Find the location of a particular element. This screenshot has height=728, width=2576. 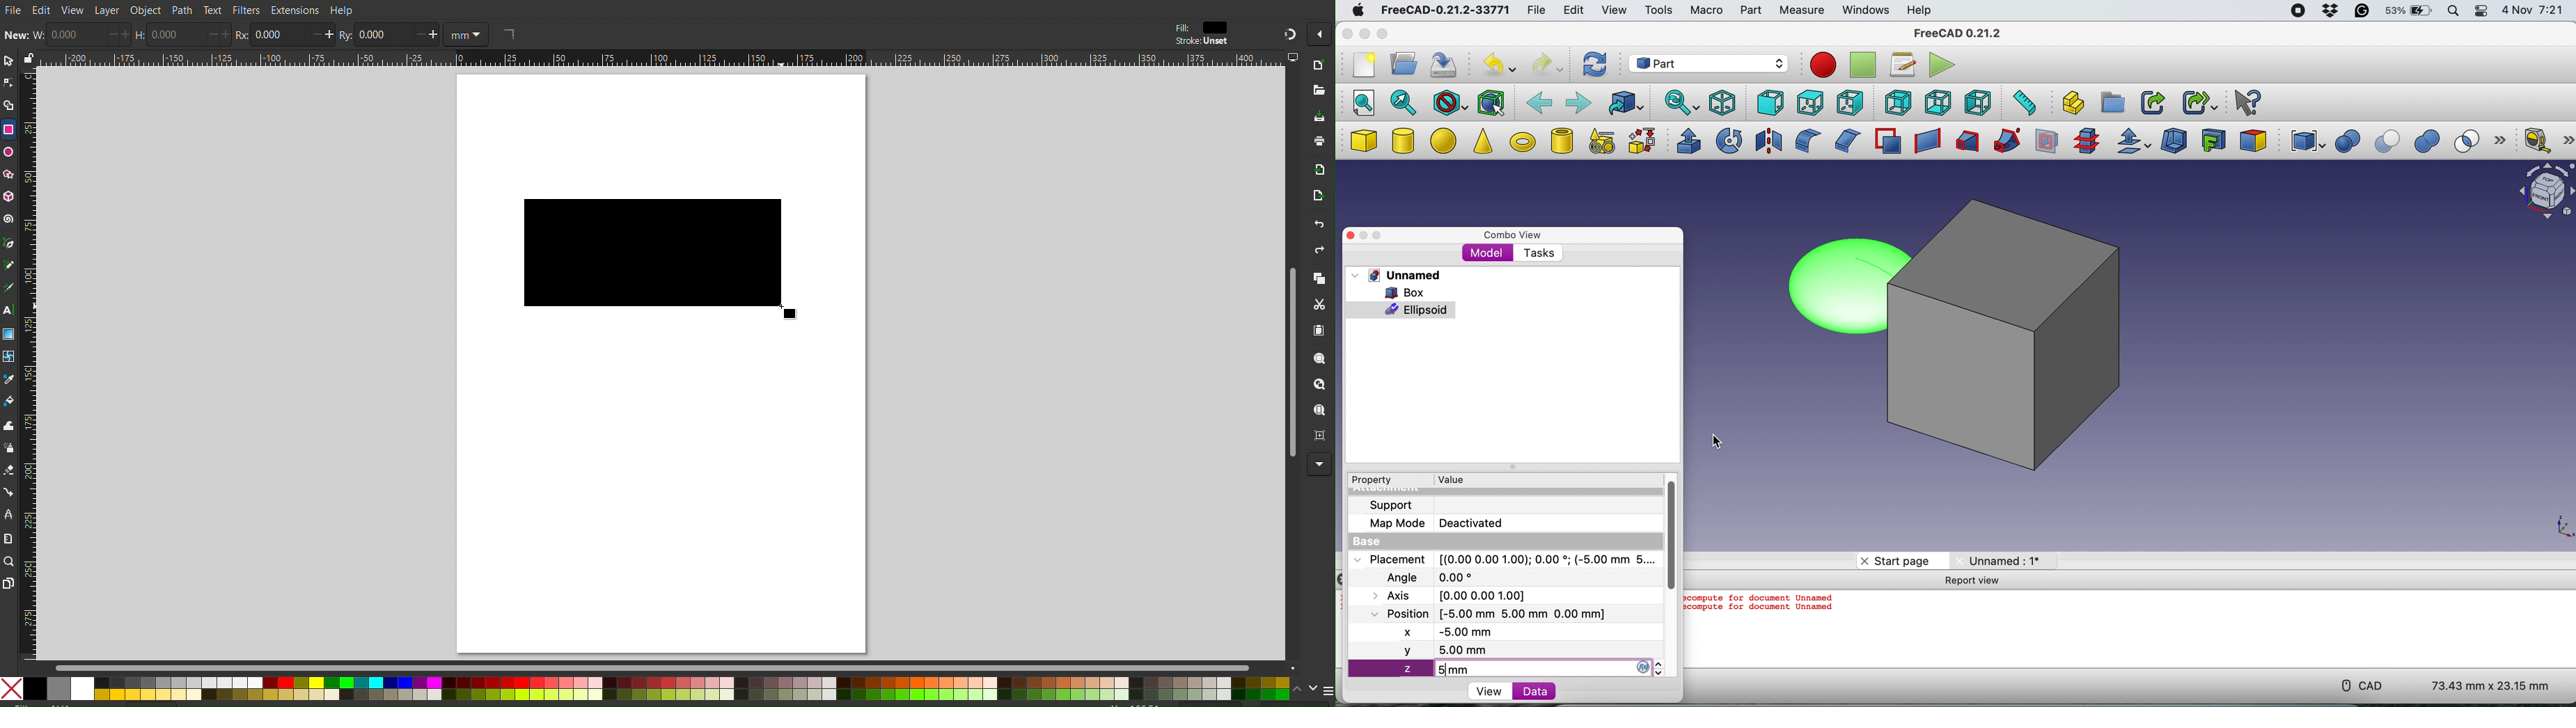

increase/decrease is located at coordinates (120, 34).